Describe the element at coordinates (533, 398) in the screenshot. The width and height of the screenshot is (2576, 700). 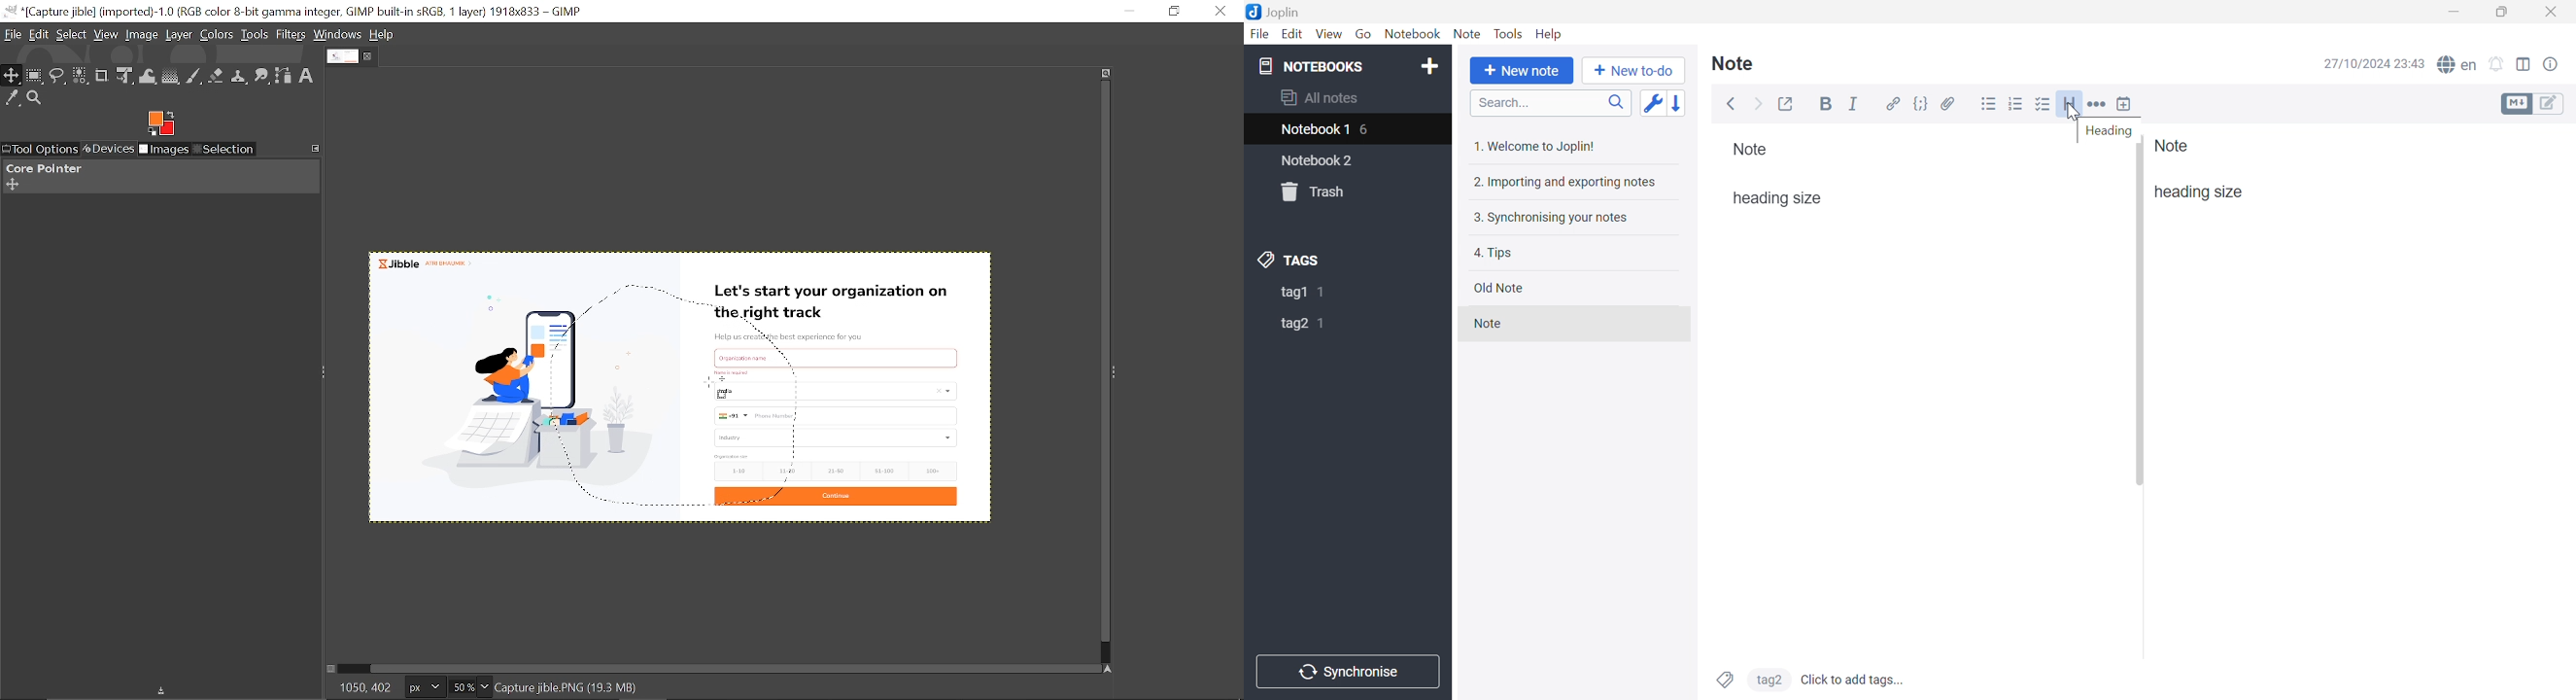
I see `Selected part of the image ` at that location.